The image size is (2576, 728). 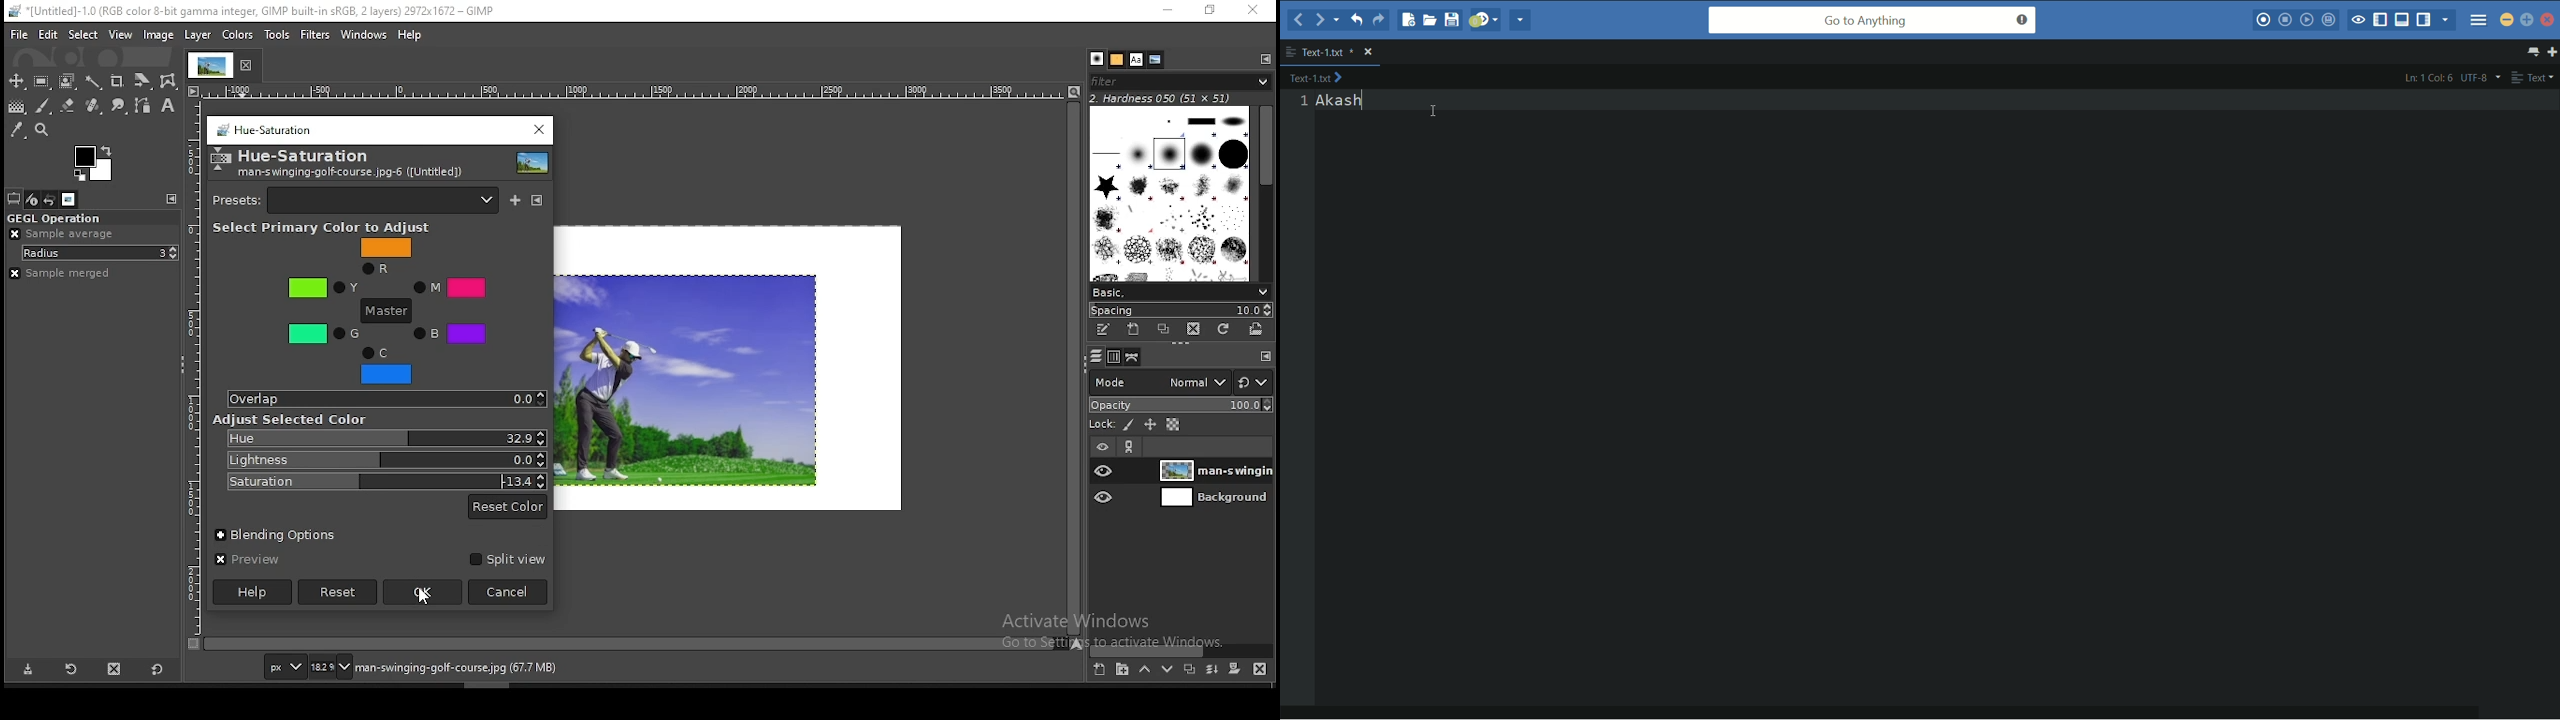 I want to click on overlap, so click(x=386, y=400).